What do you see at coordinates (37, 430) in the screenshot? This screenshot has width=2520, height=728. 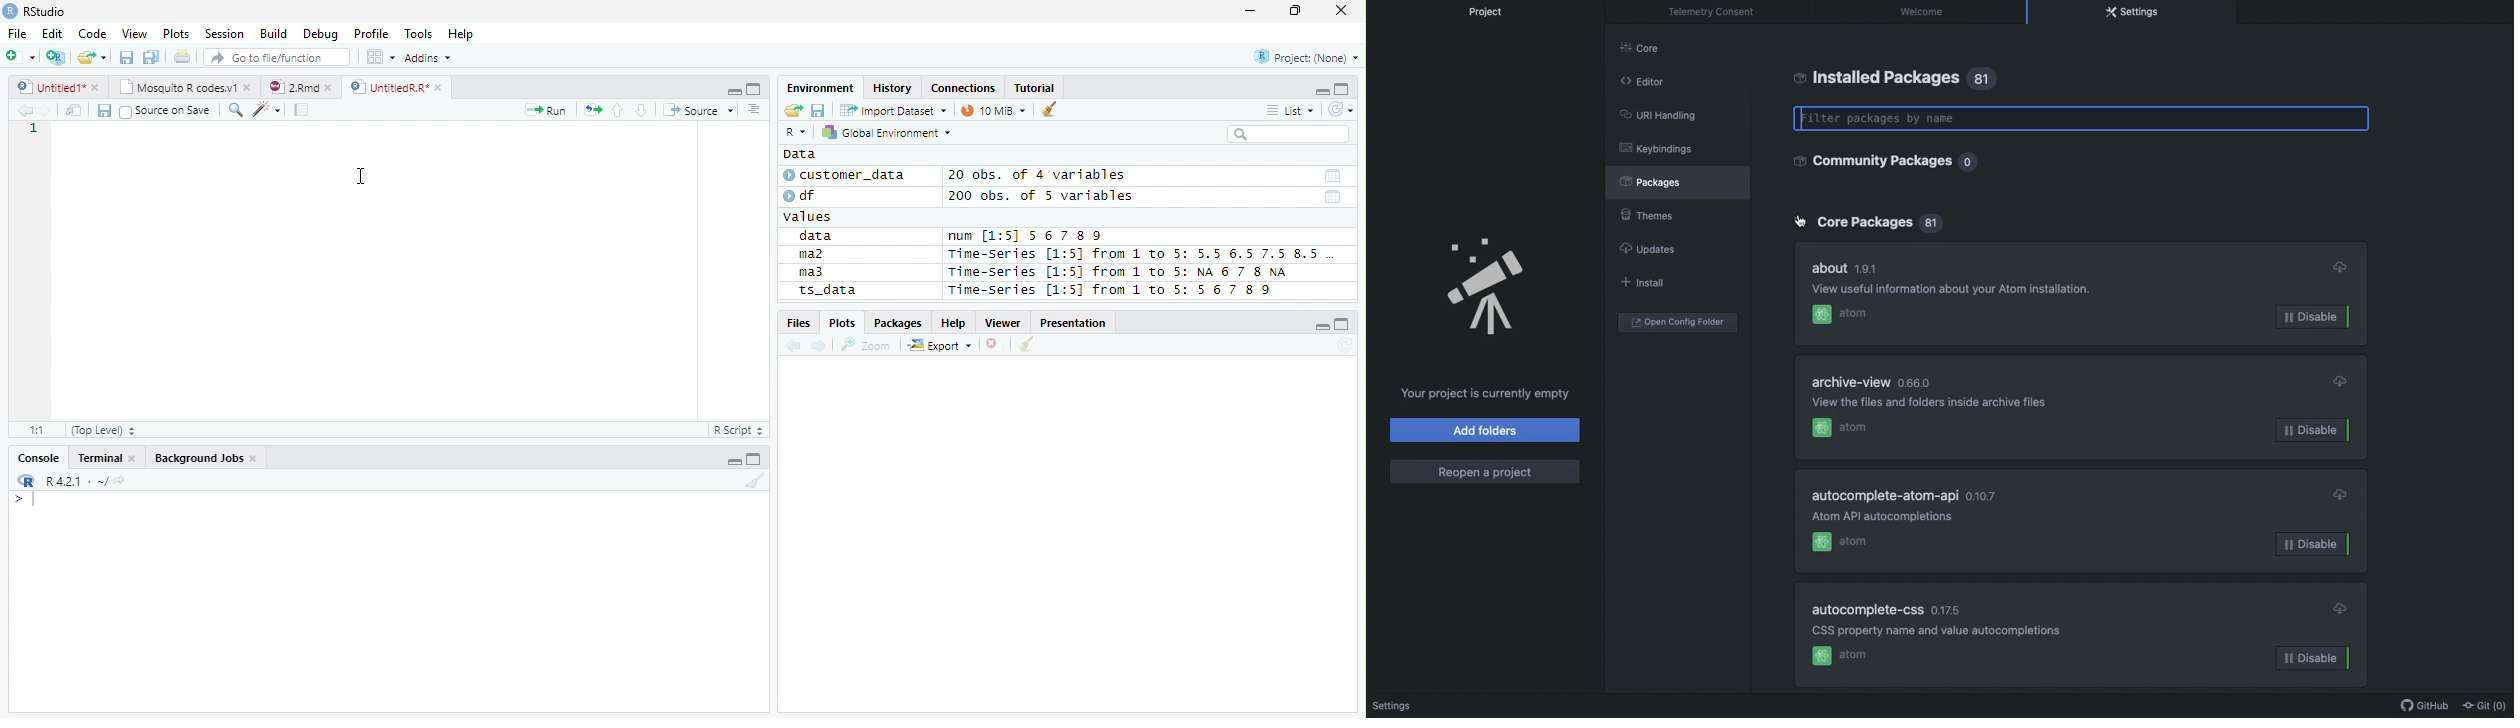 I see `1:1` at bounding box center [37, 430].